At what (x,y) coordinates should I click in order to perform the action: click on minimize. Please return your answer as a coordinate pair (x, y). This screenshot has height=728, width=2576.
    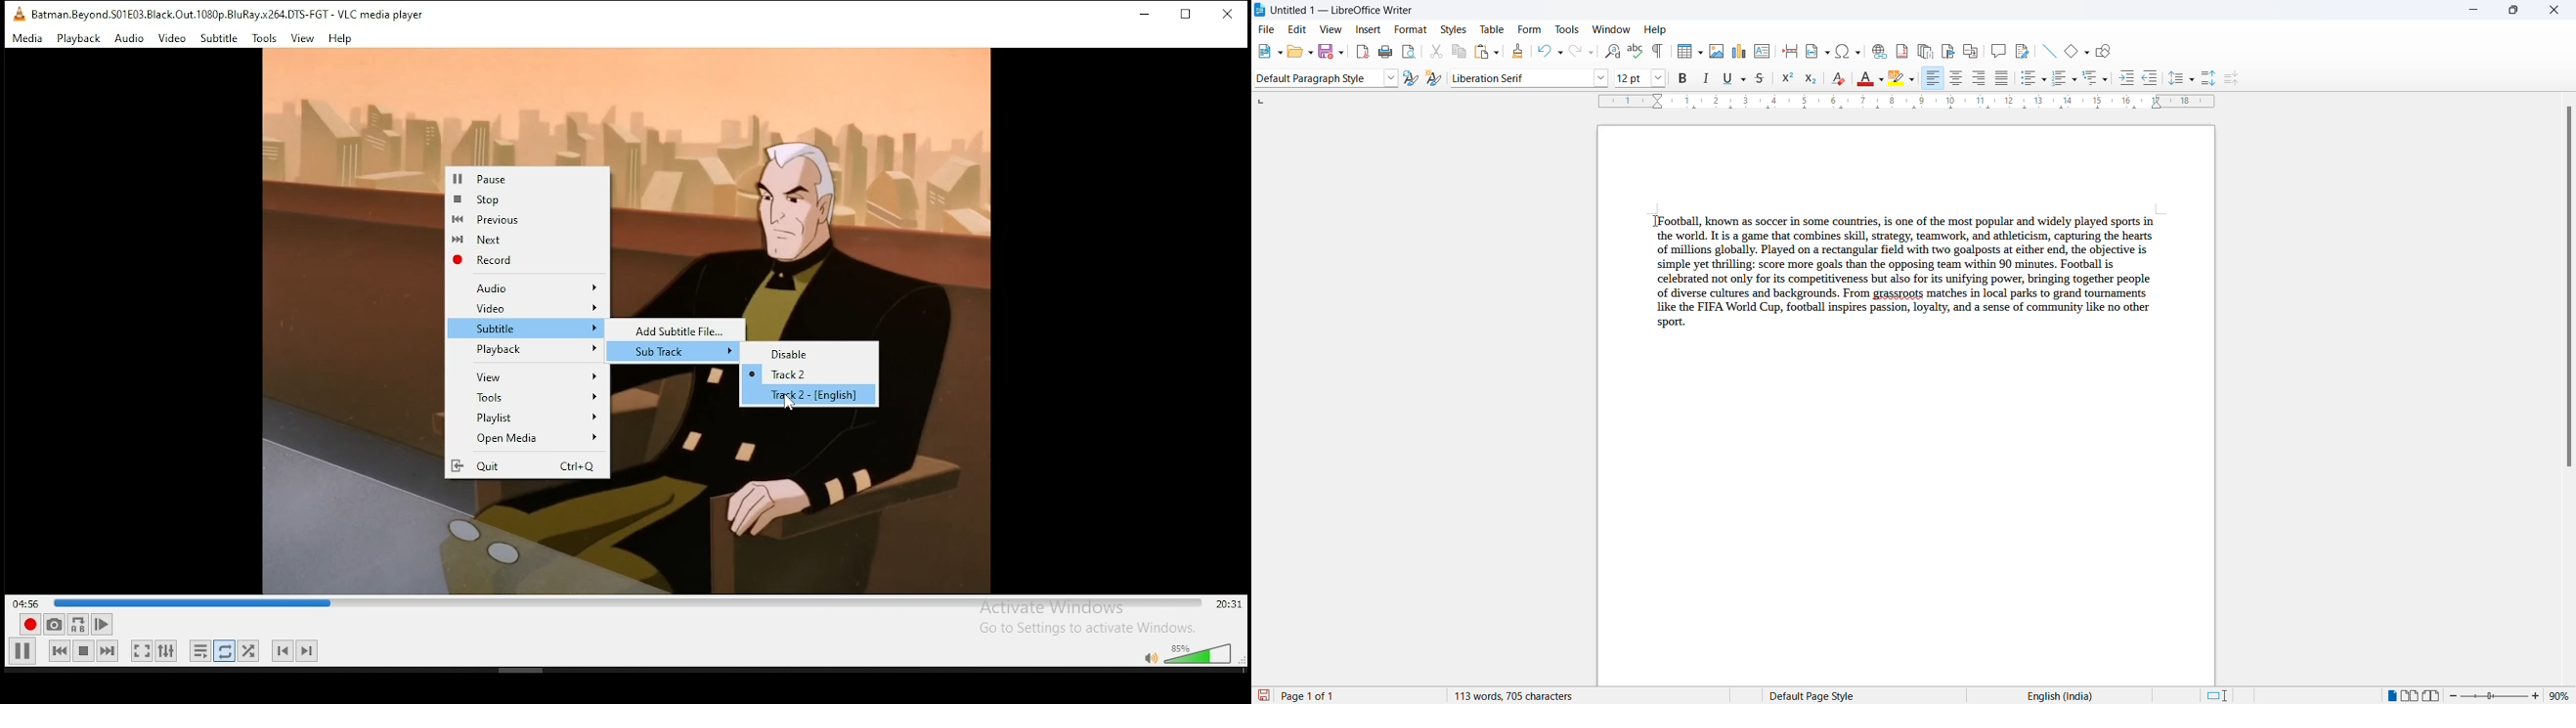
    Looking at the image, I should click on (2467, 10).